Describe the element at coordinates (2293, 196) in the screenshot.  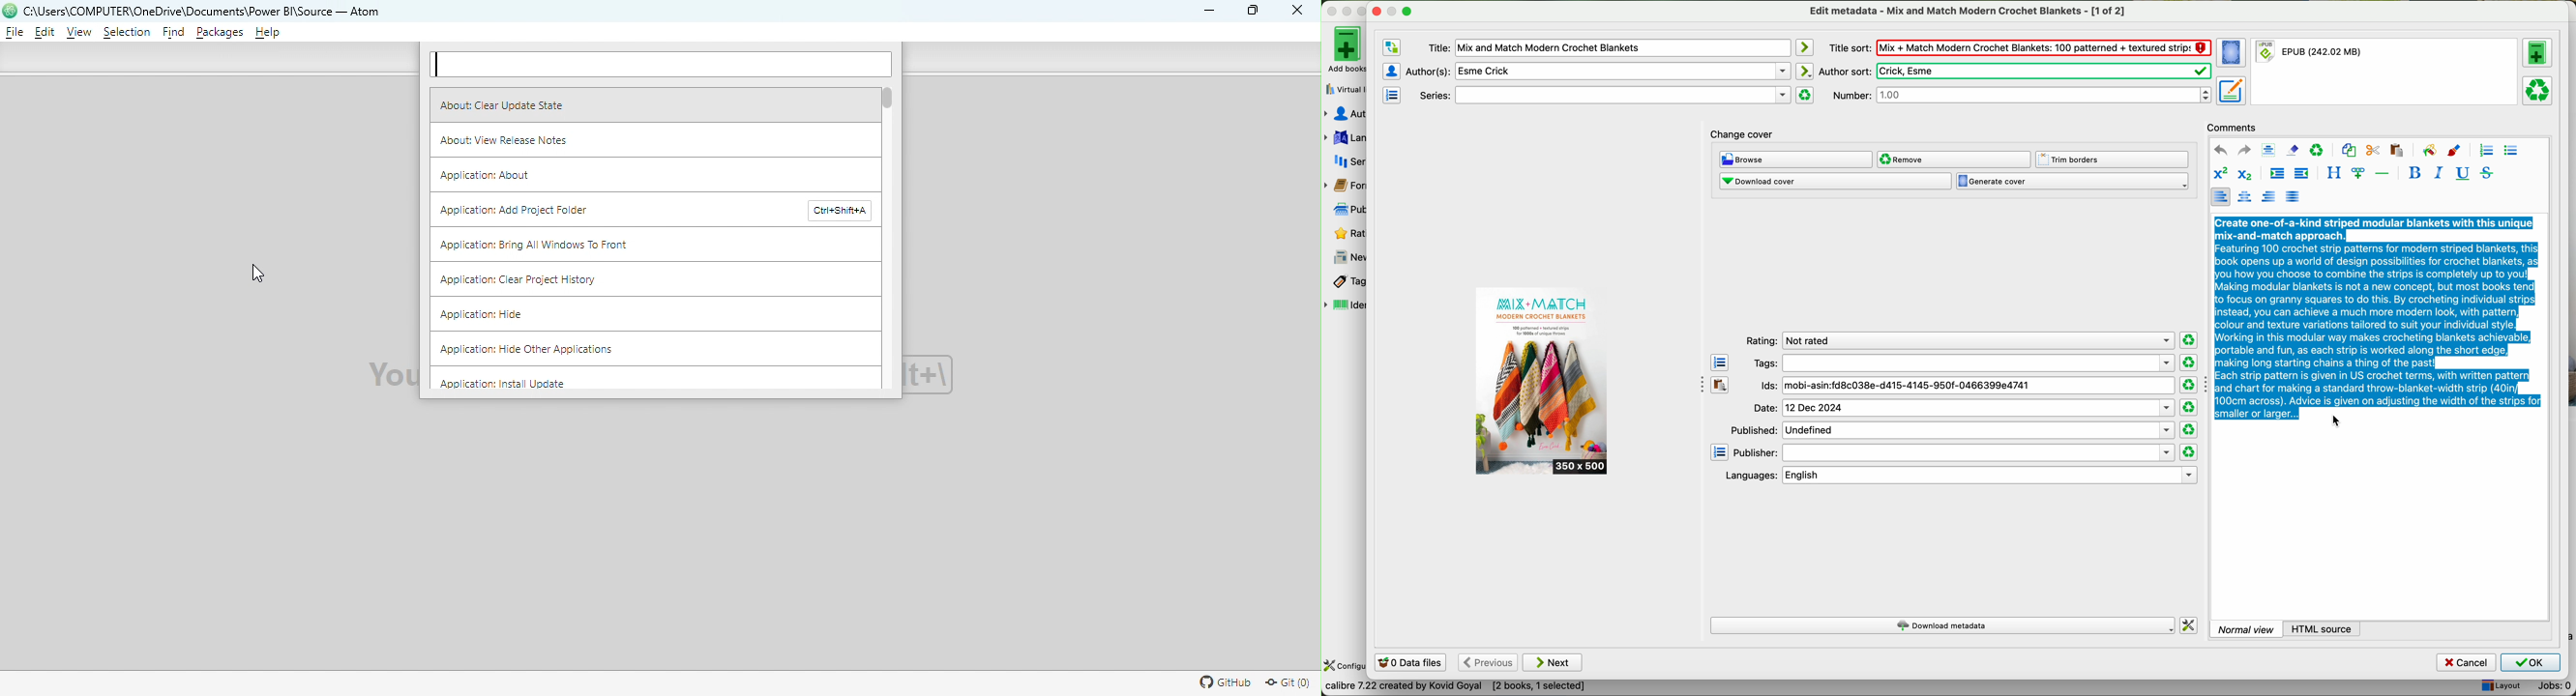
I see `align justified` at that location.